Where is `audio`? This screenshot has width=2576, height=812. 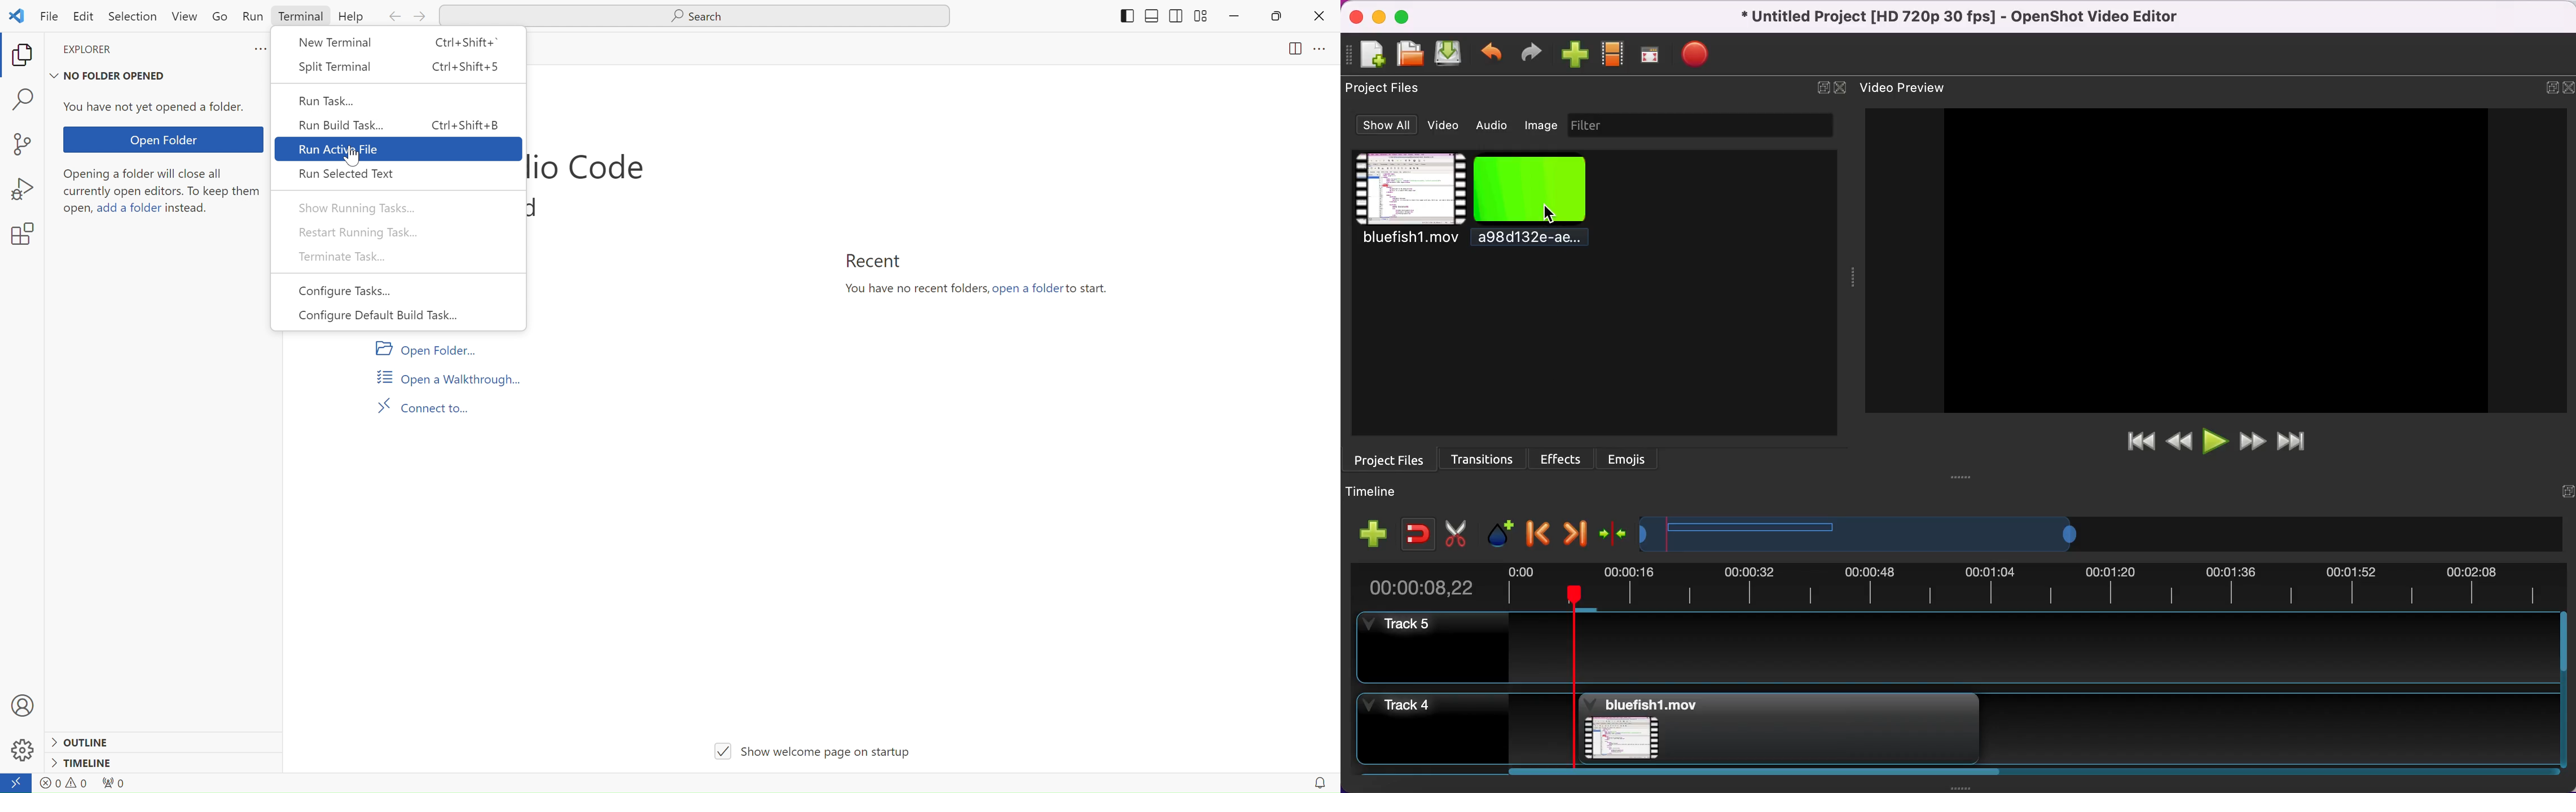 audio is located at coordinates (1491, 126).